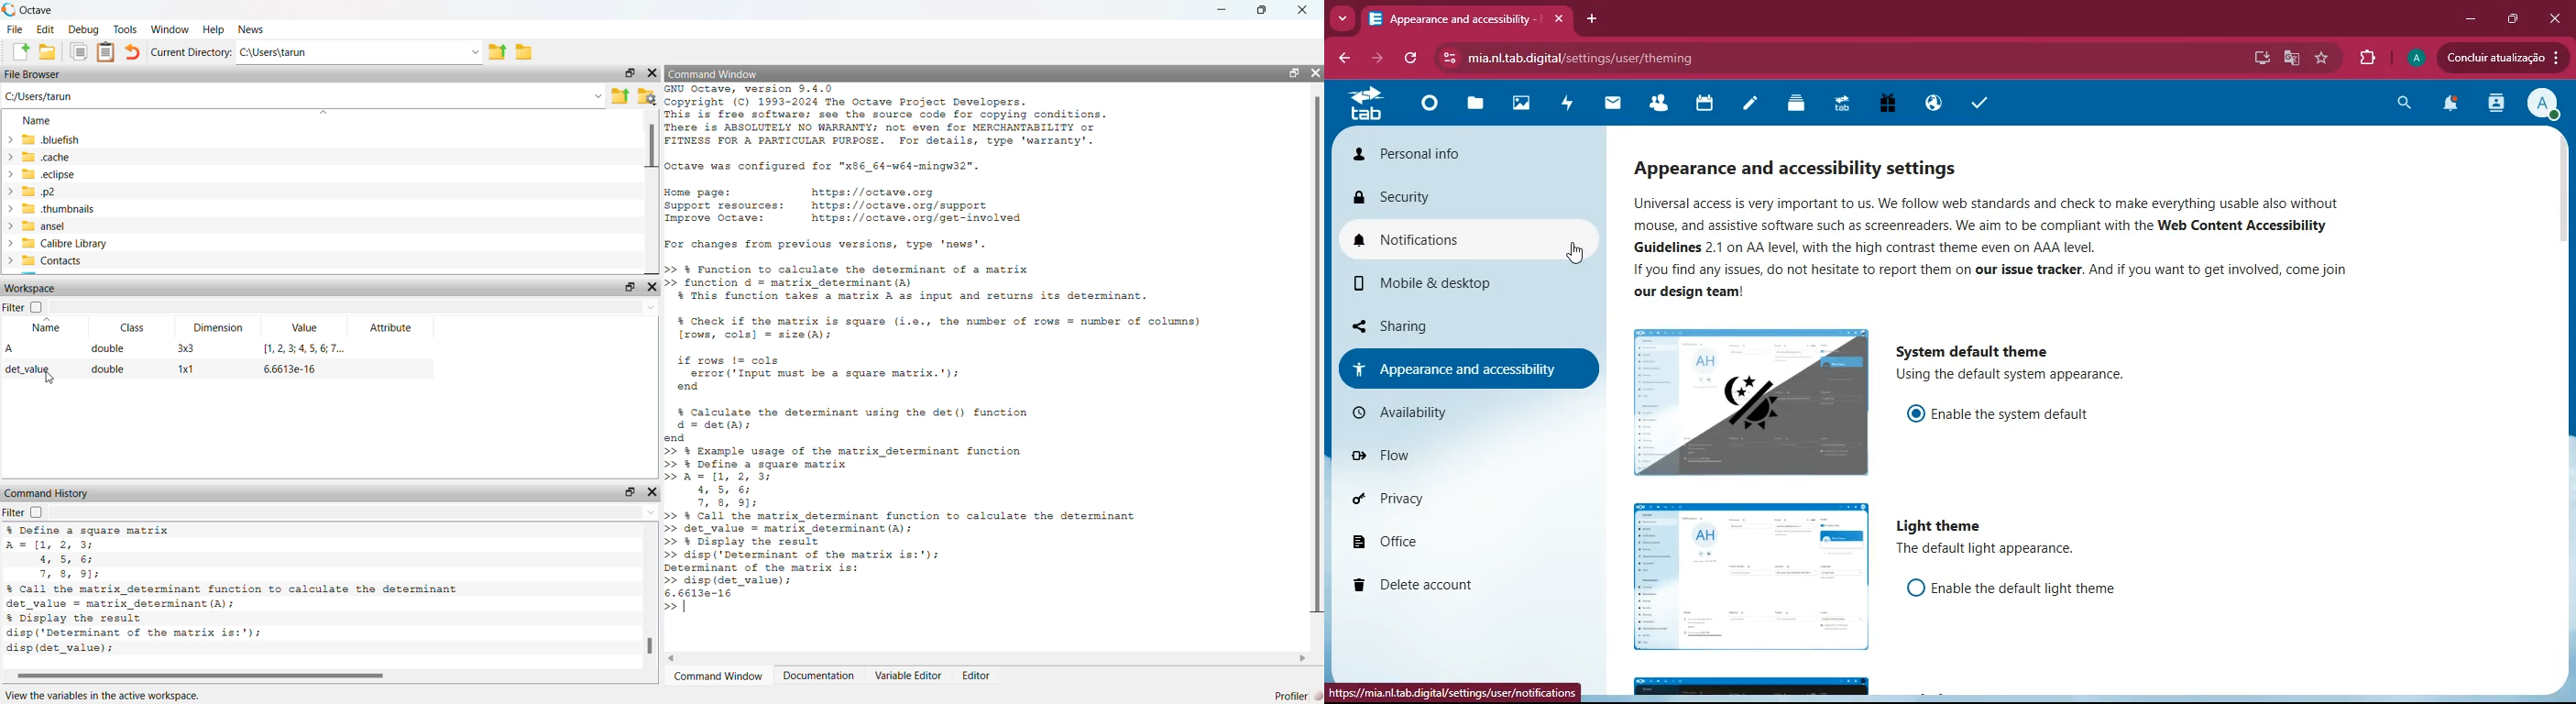 The width and height of the screenshot is (2576, 728). I want to click on search, so click(2404, 104).